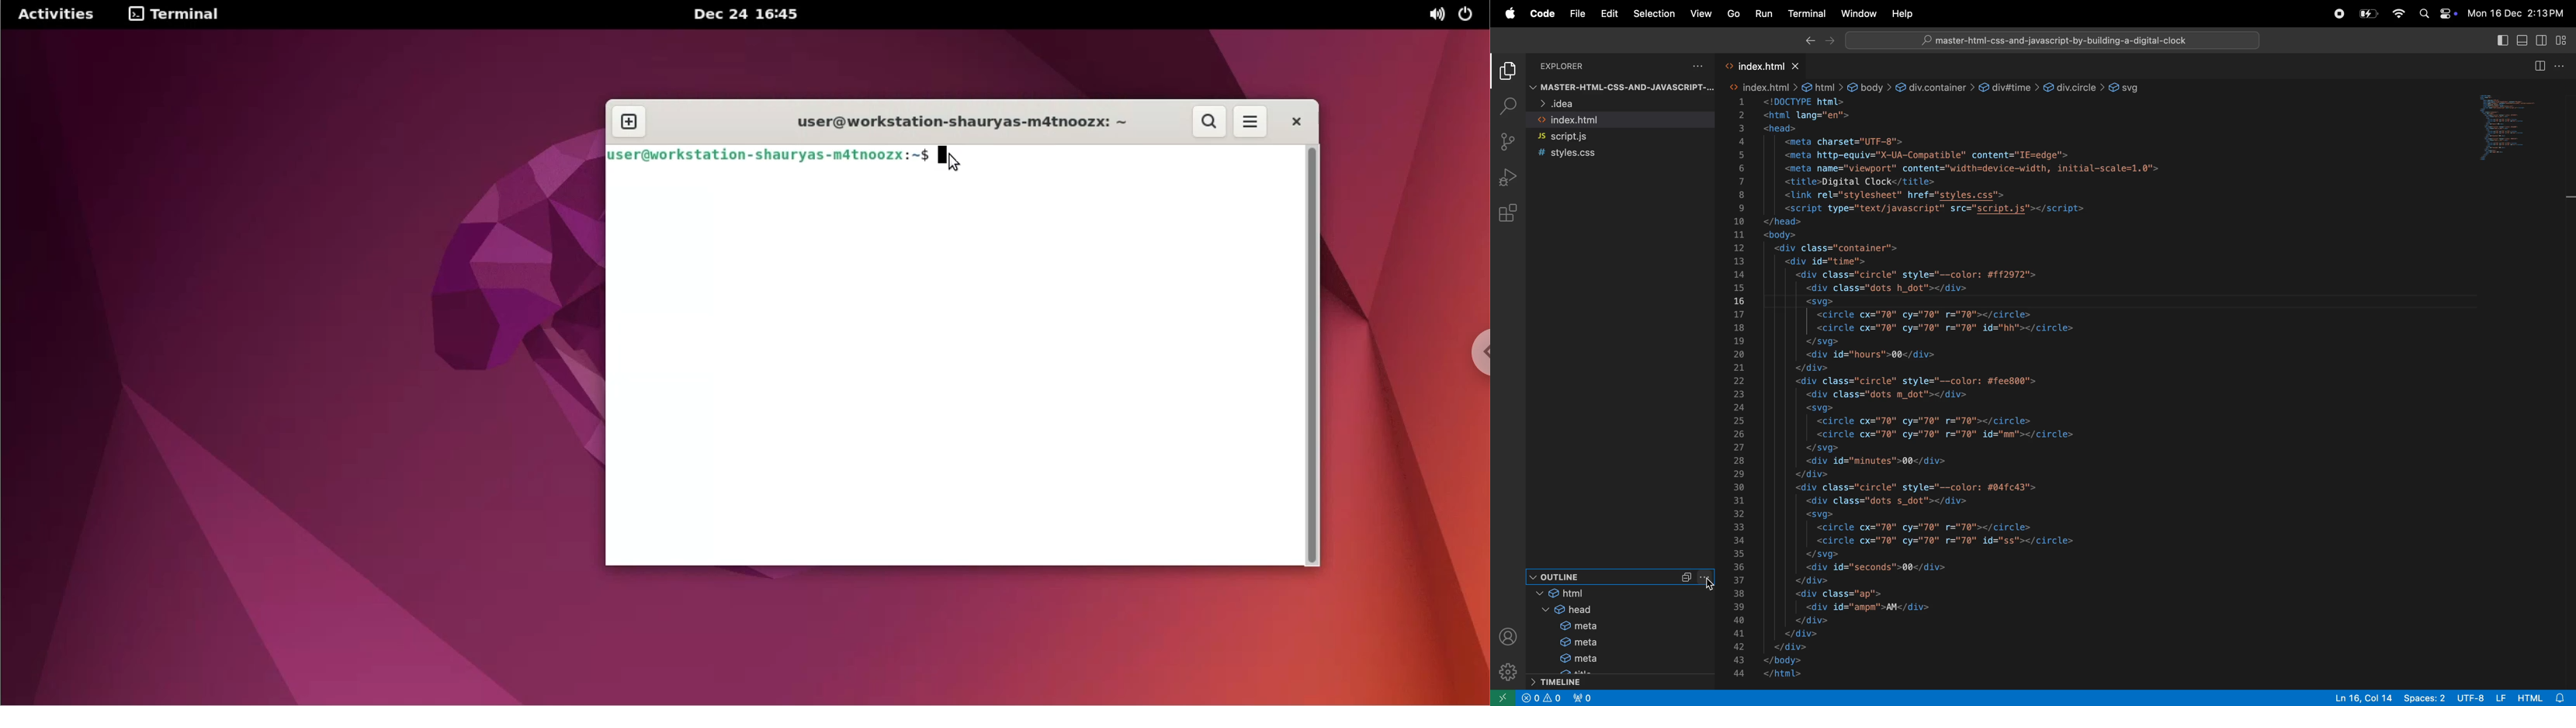 Image resolution: width=2576 pixels, height=728 pixels. What do you see at coordinates (2482, 698) in the screenshot?
I see `utf 8 lf` at bounding box center [2482, 698].